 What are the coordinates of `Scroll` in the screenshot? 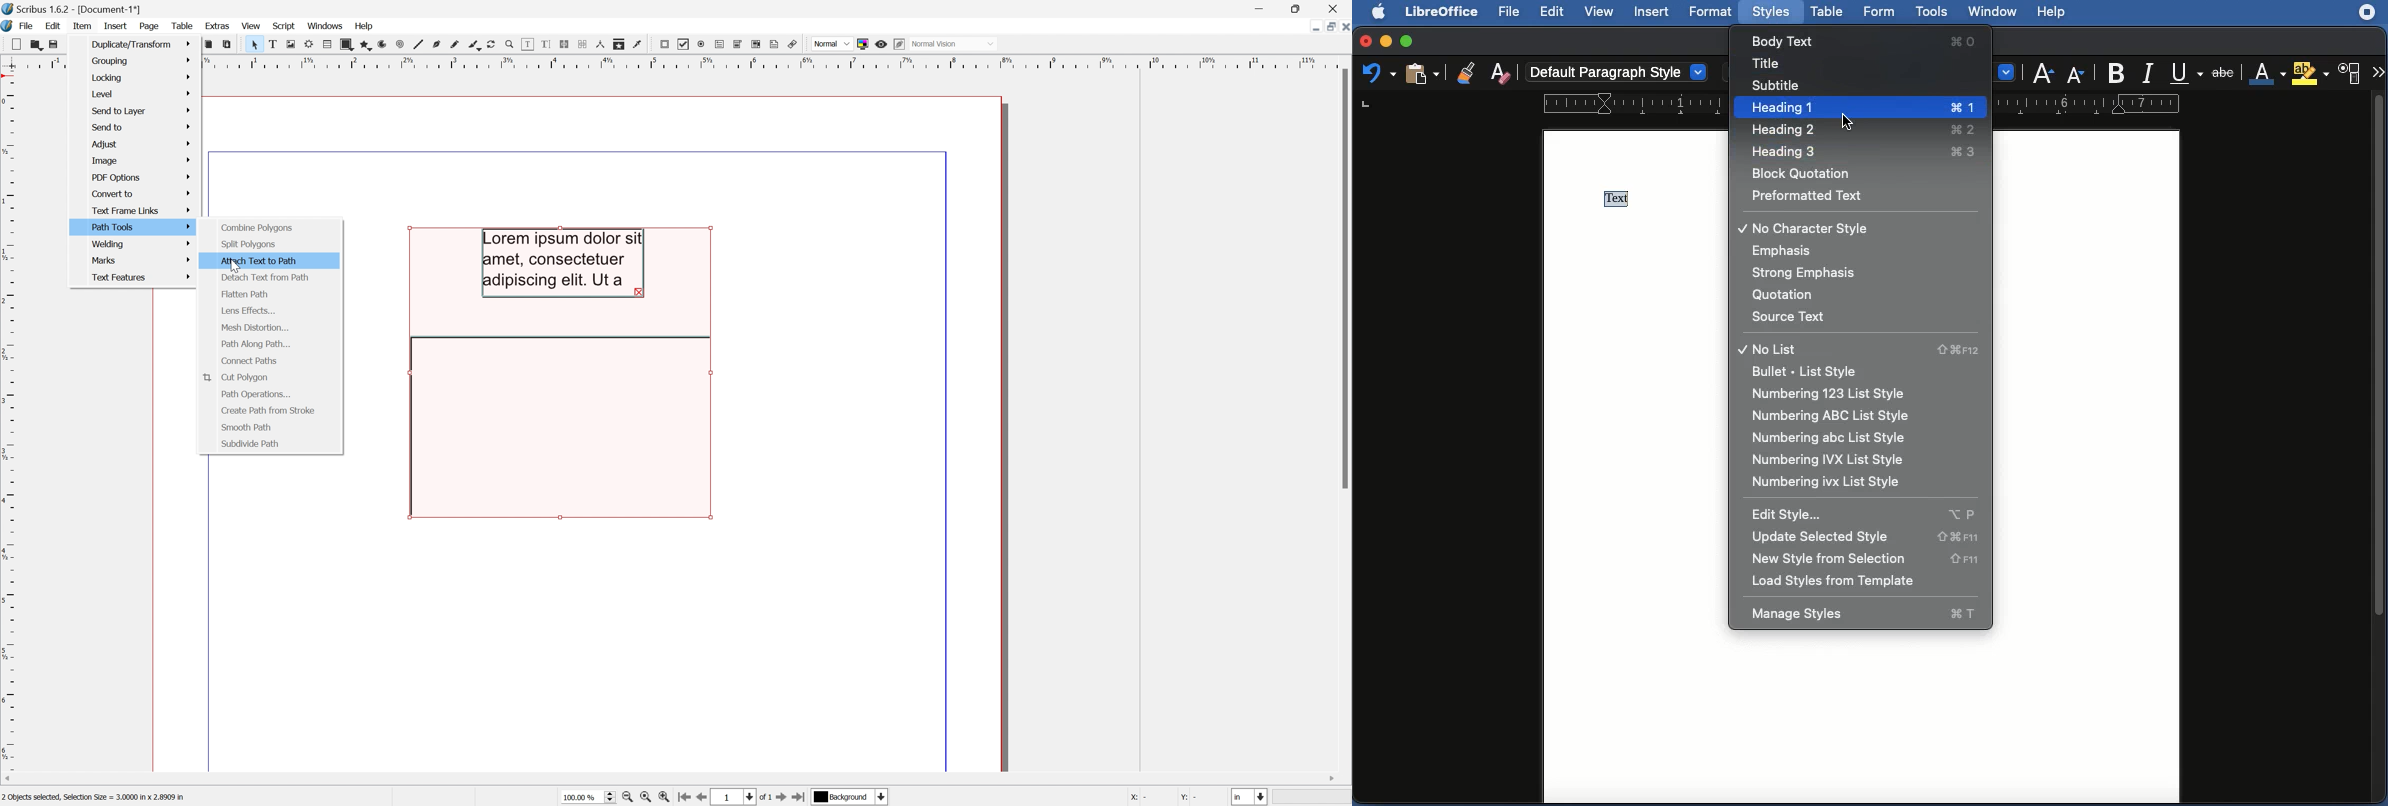 It's located at (671, 781).